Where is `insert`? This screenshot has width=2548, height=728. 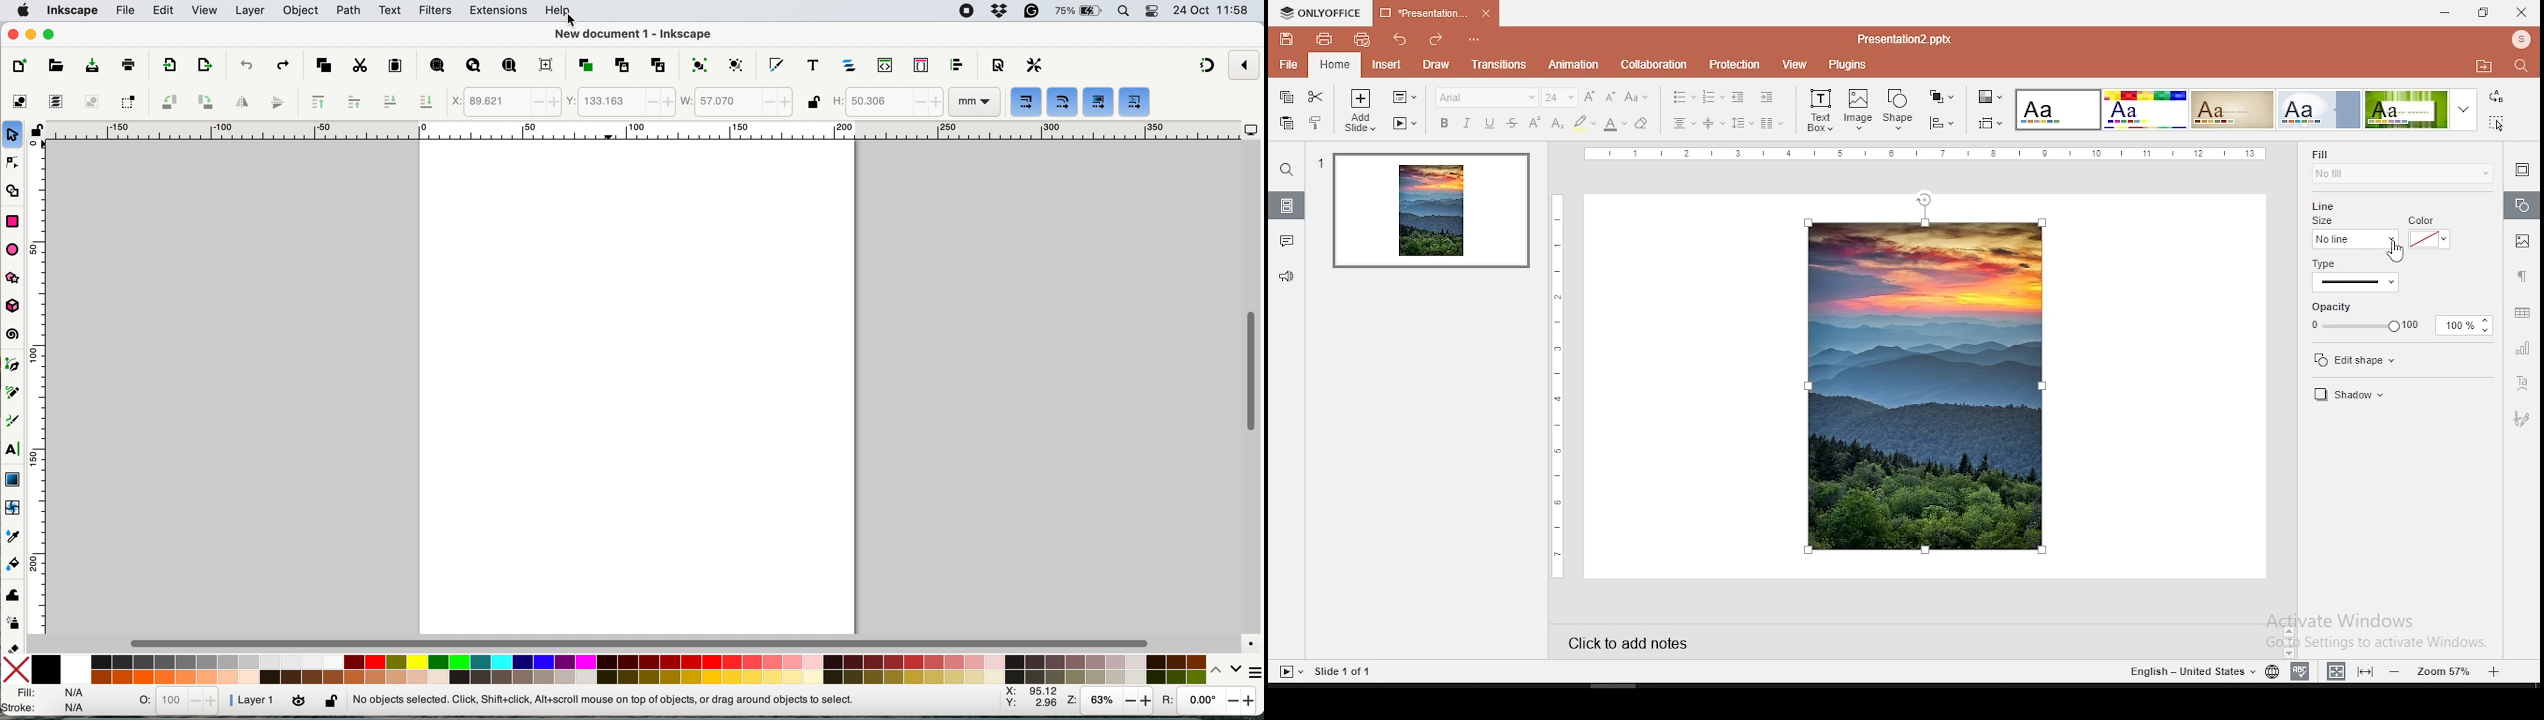 insert is located at coordinates (1383, 65).